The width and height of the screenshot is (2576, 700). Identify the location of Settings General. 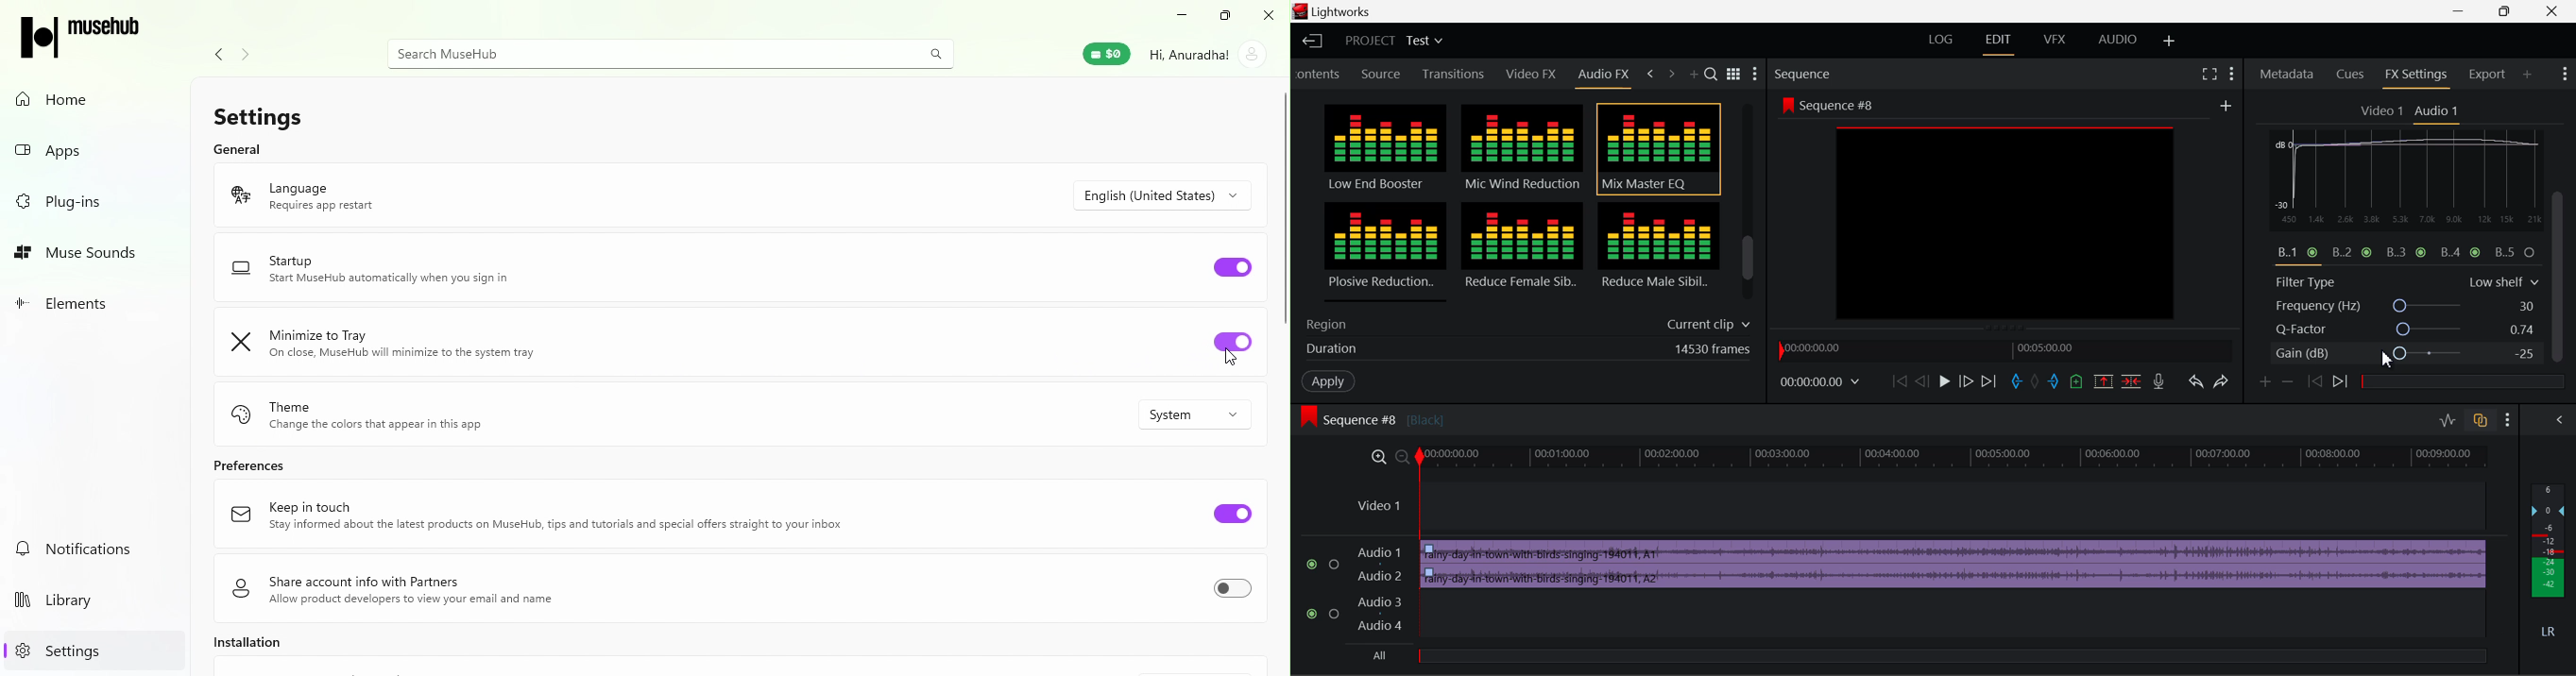
(355, 124).